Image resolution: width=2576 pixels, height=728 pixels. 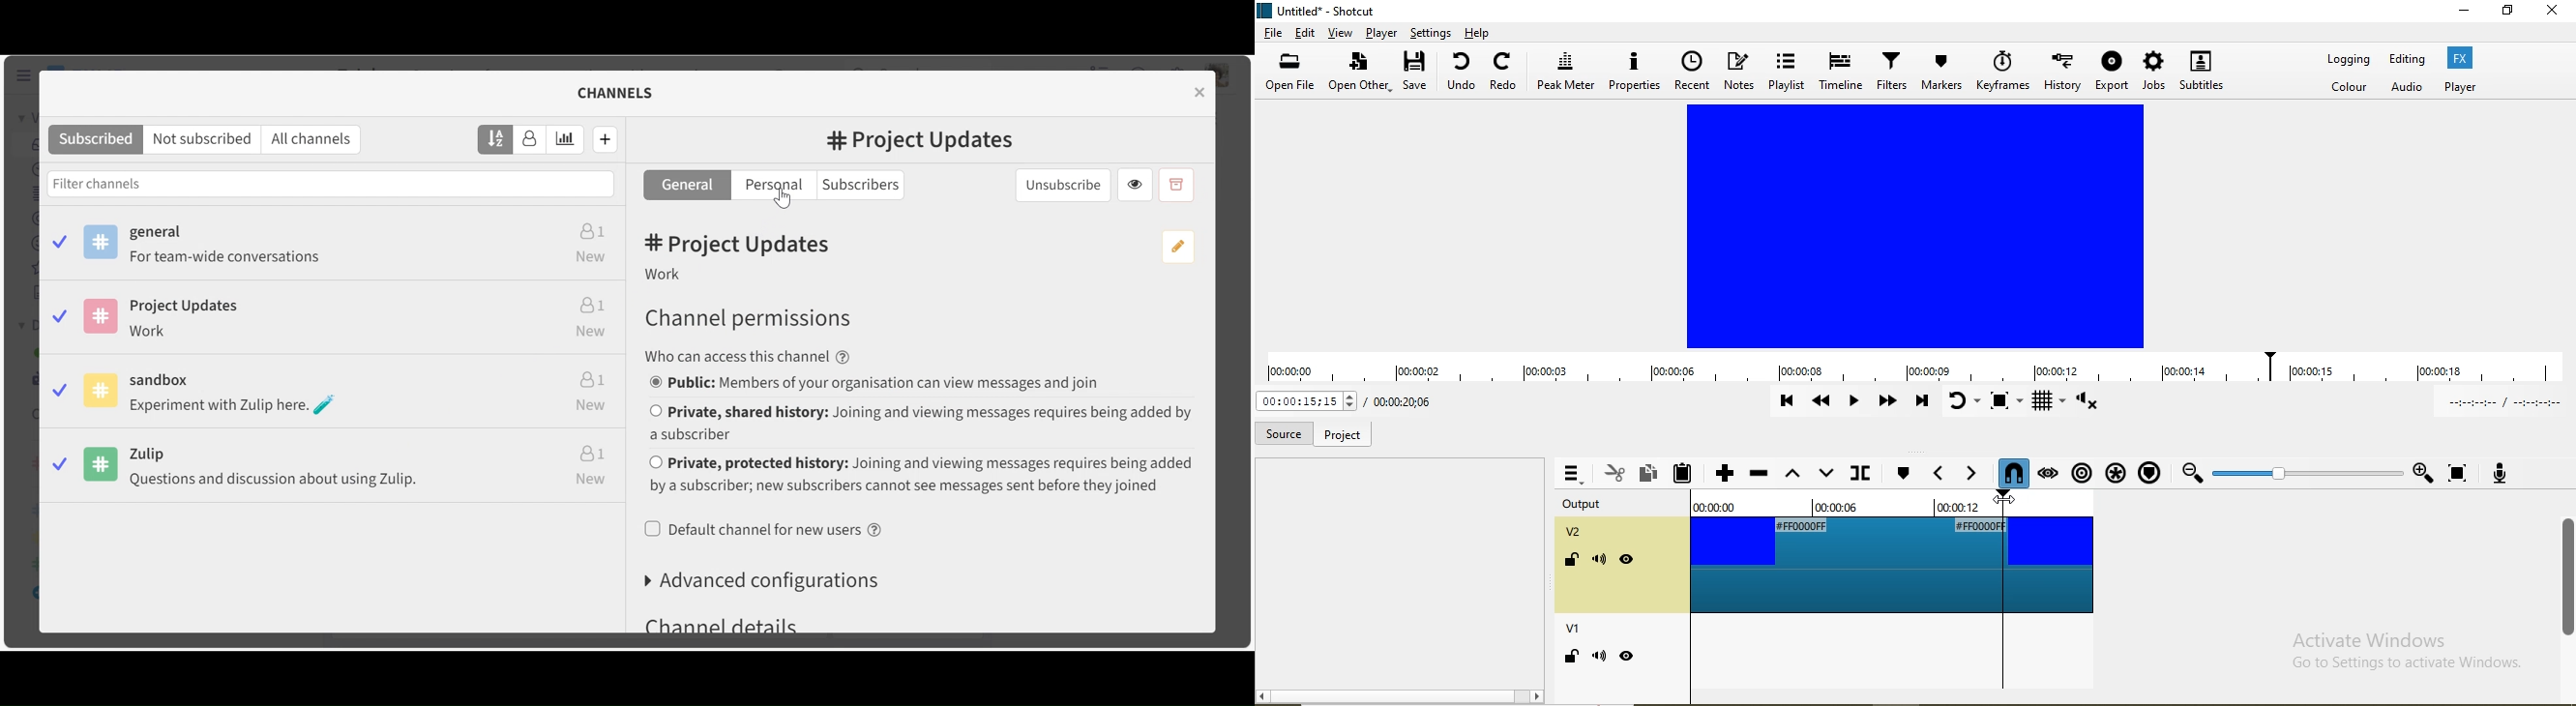 What do you see at coordinates (1921, 402) in the screenshot?
I see `Skip to the next point ` at bounding box center [1921, 402].